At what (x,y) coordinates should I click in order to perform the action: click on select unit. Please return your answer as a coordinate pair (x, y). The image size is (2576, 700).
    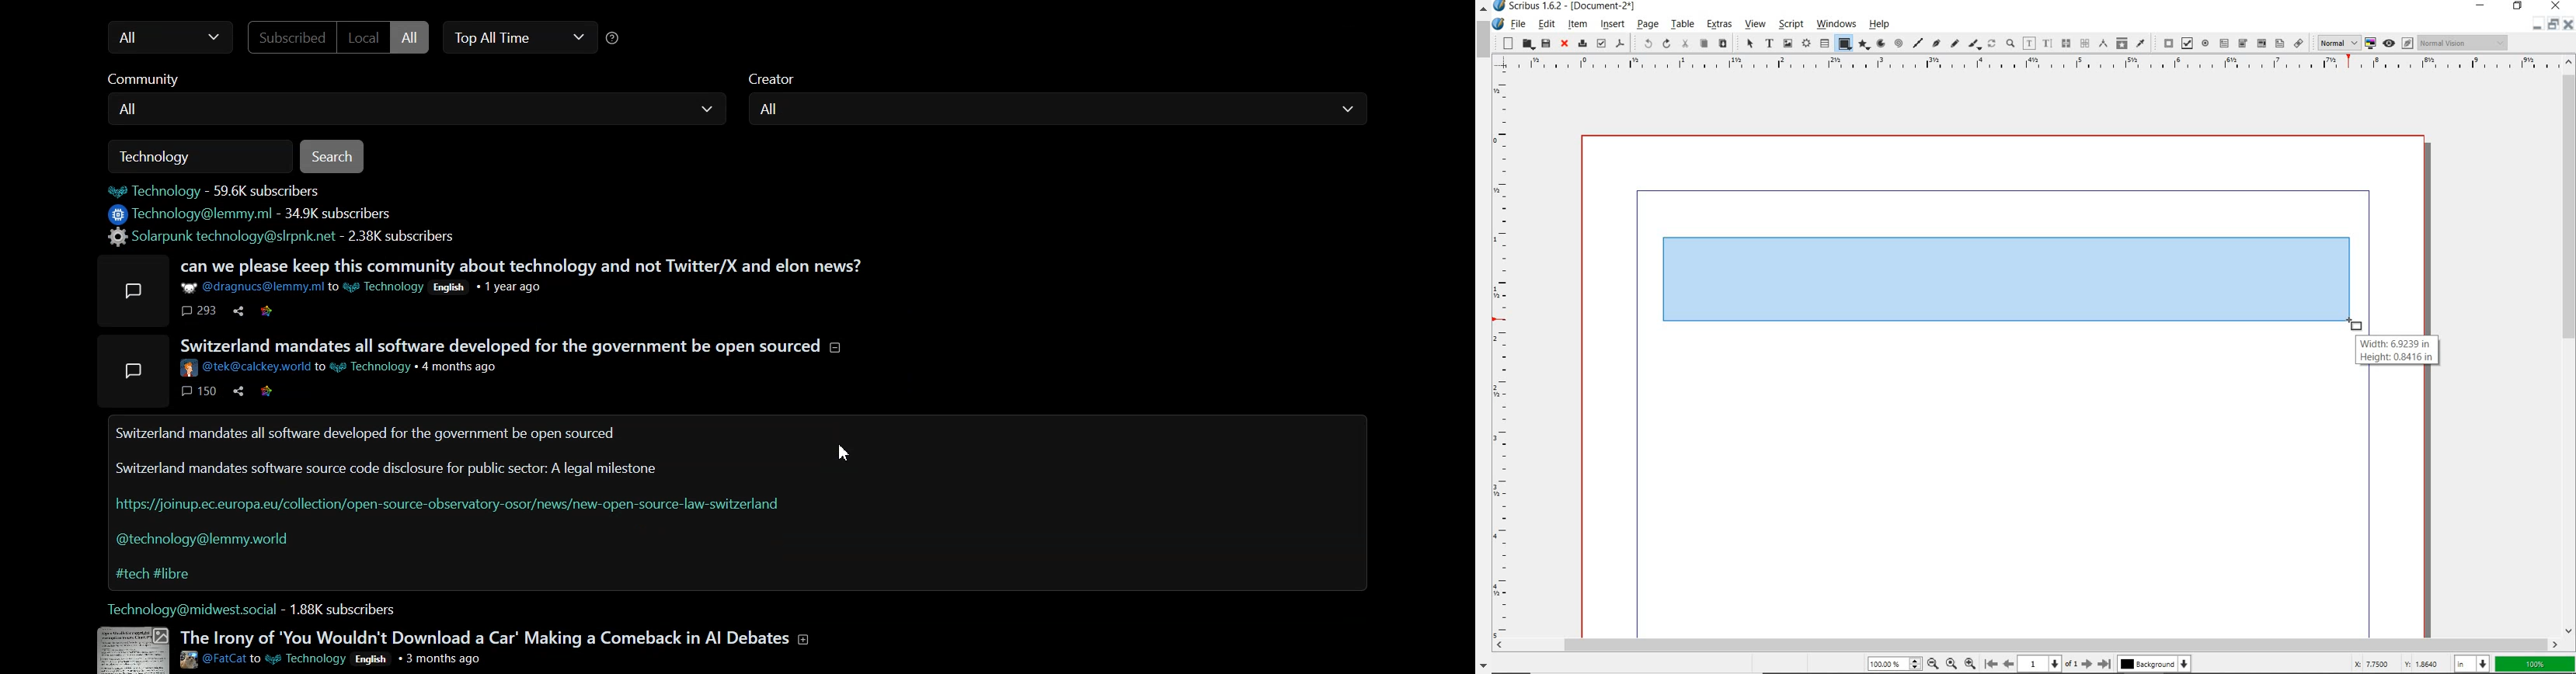
    Looking at the image, I should click on (2471, 665).